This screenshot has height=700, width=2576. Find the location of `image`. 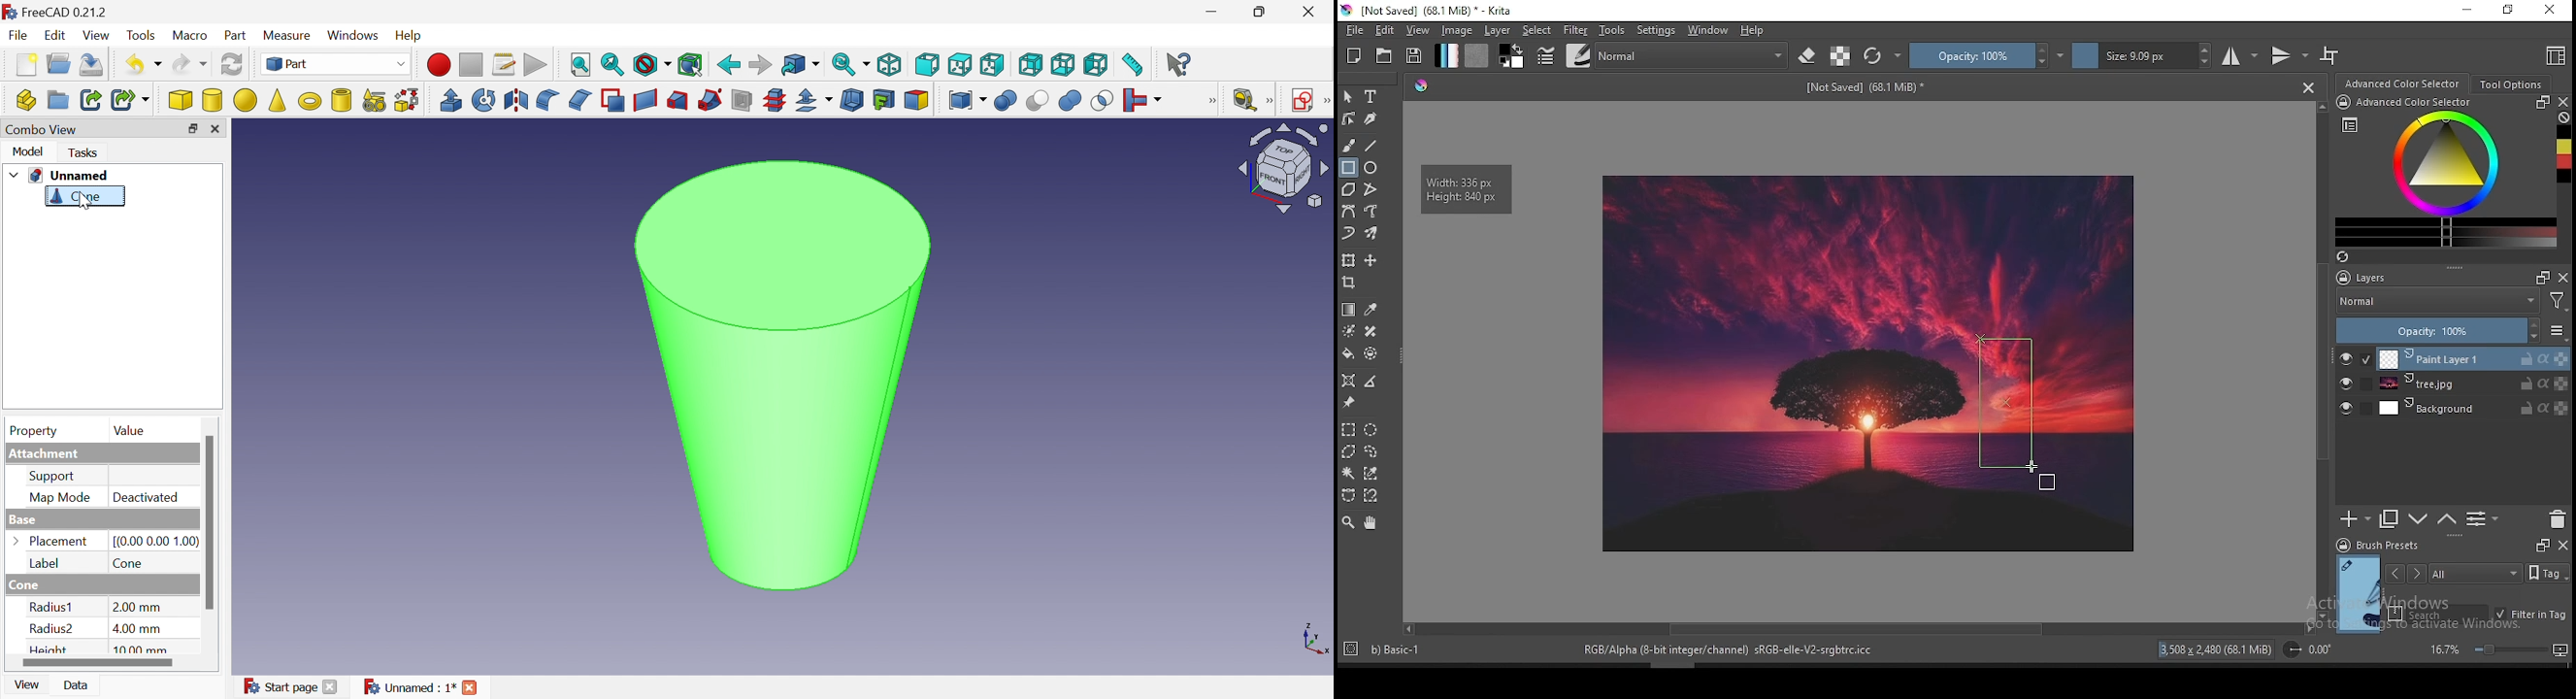

image is located at coordinates (1957, 442).